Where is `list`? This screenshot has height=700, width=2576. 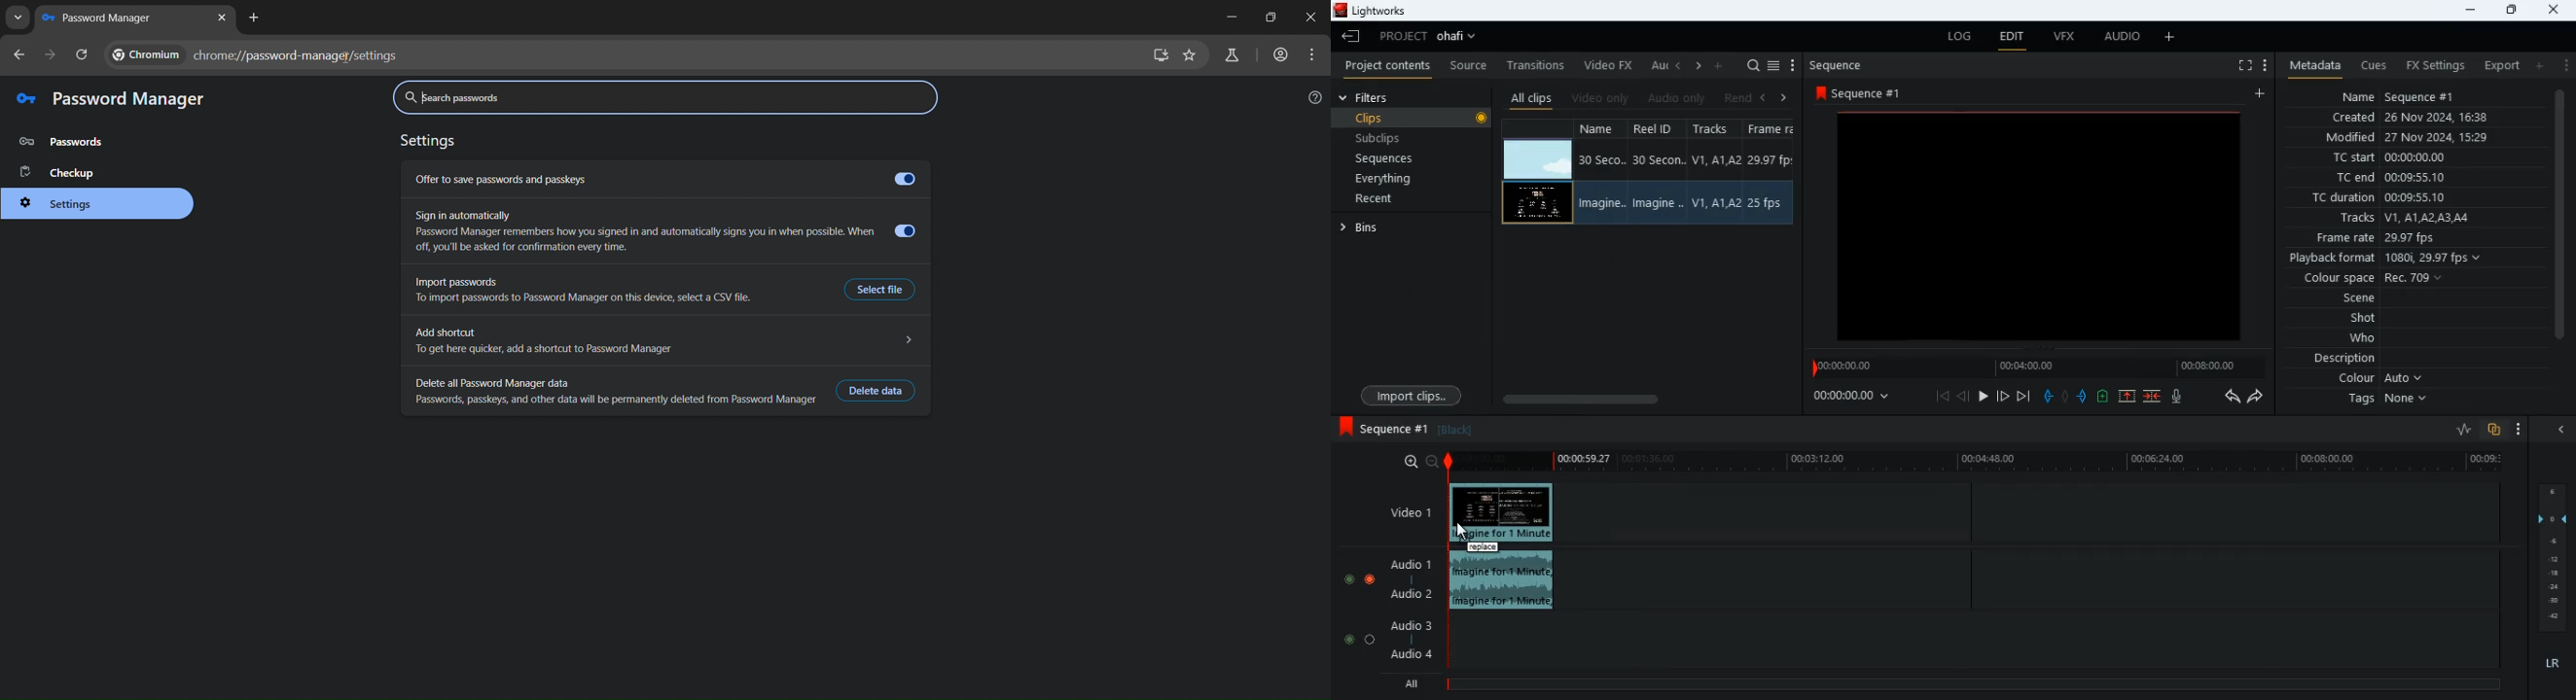
list is located at coordinates (1773, 66).